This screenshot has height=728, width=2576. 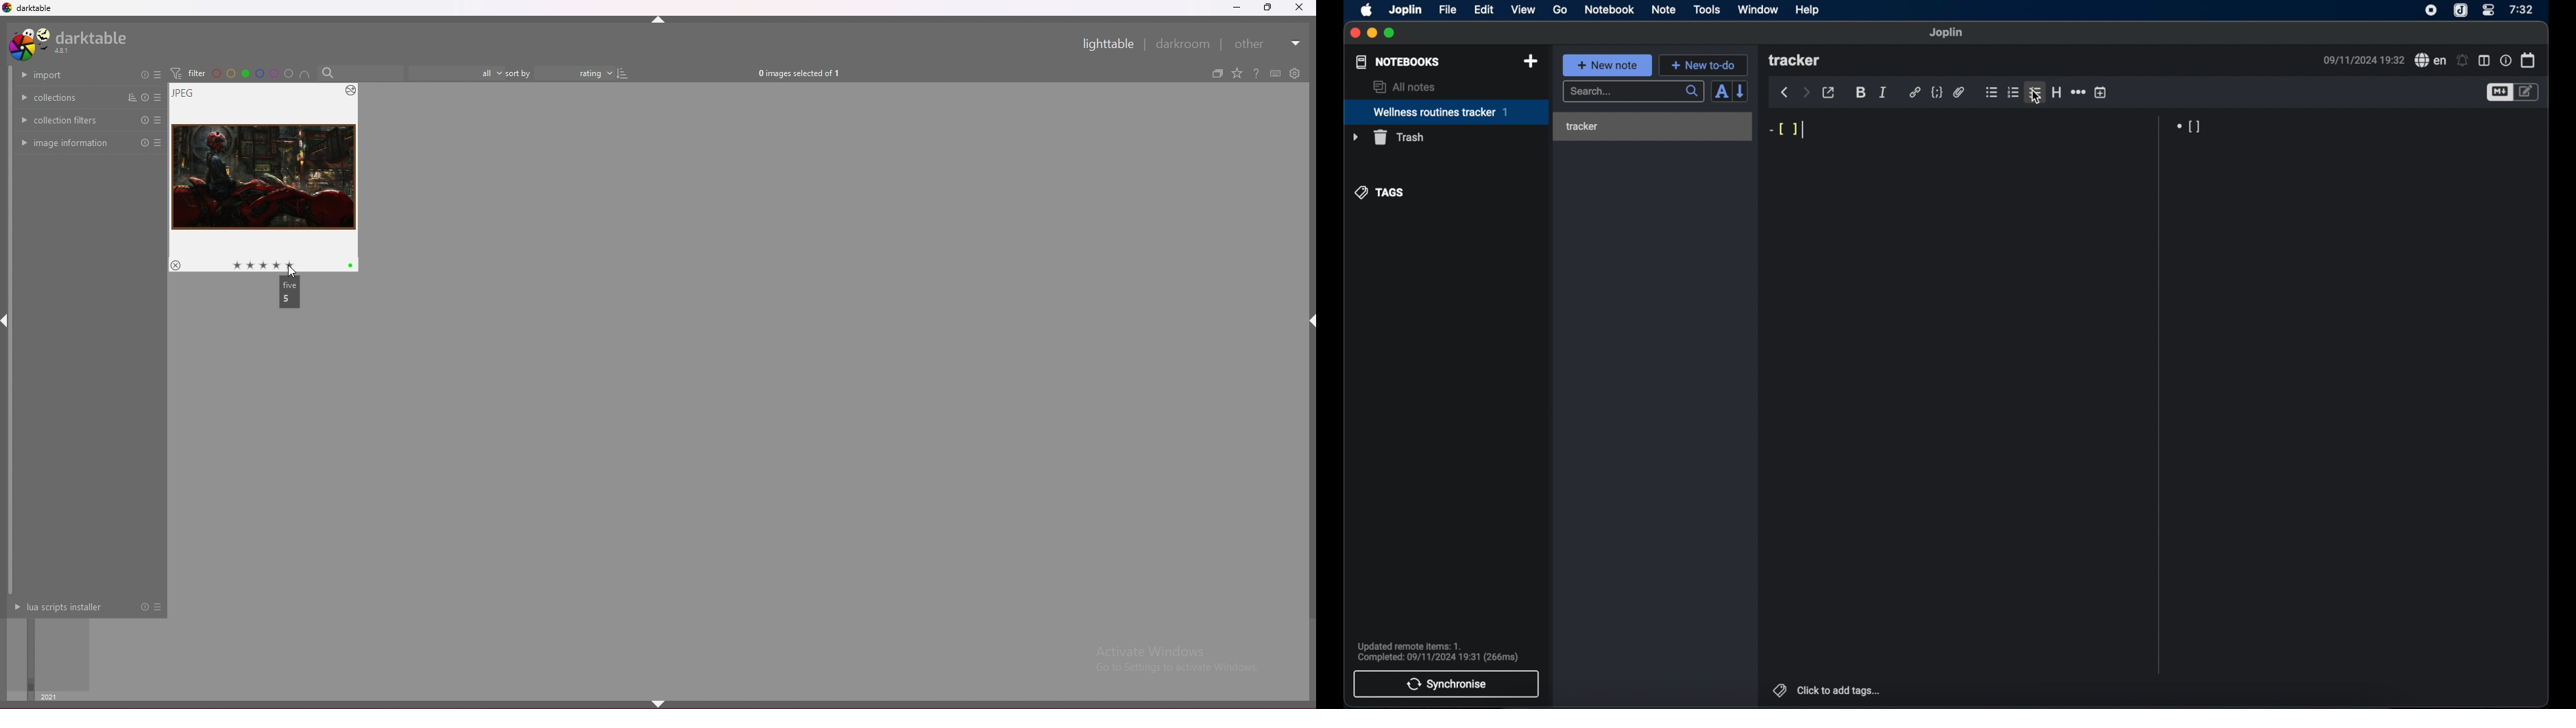 I want to click on spell check, so click(x=2428, y=60).